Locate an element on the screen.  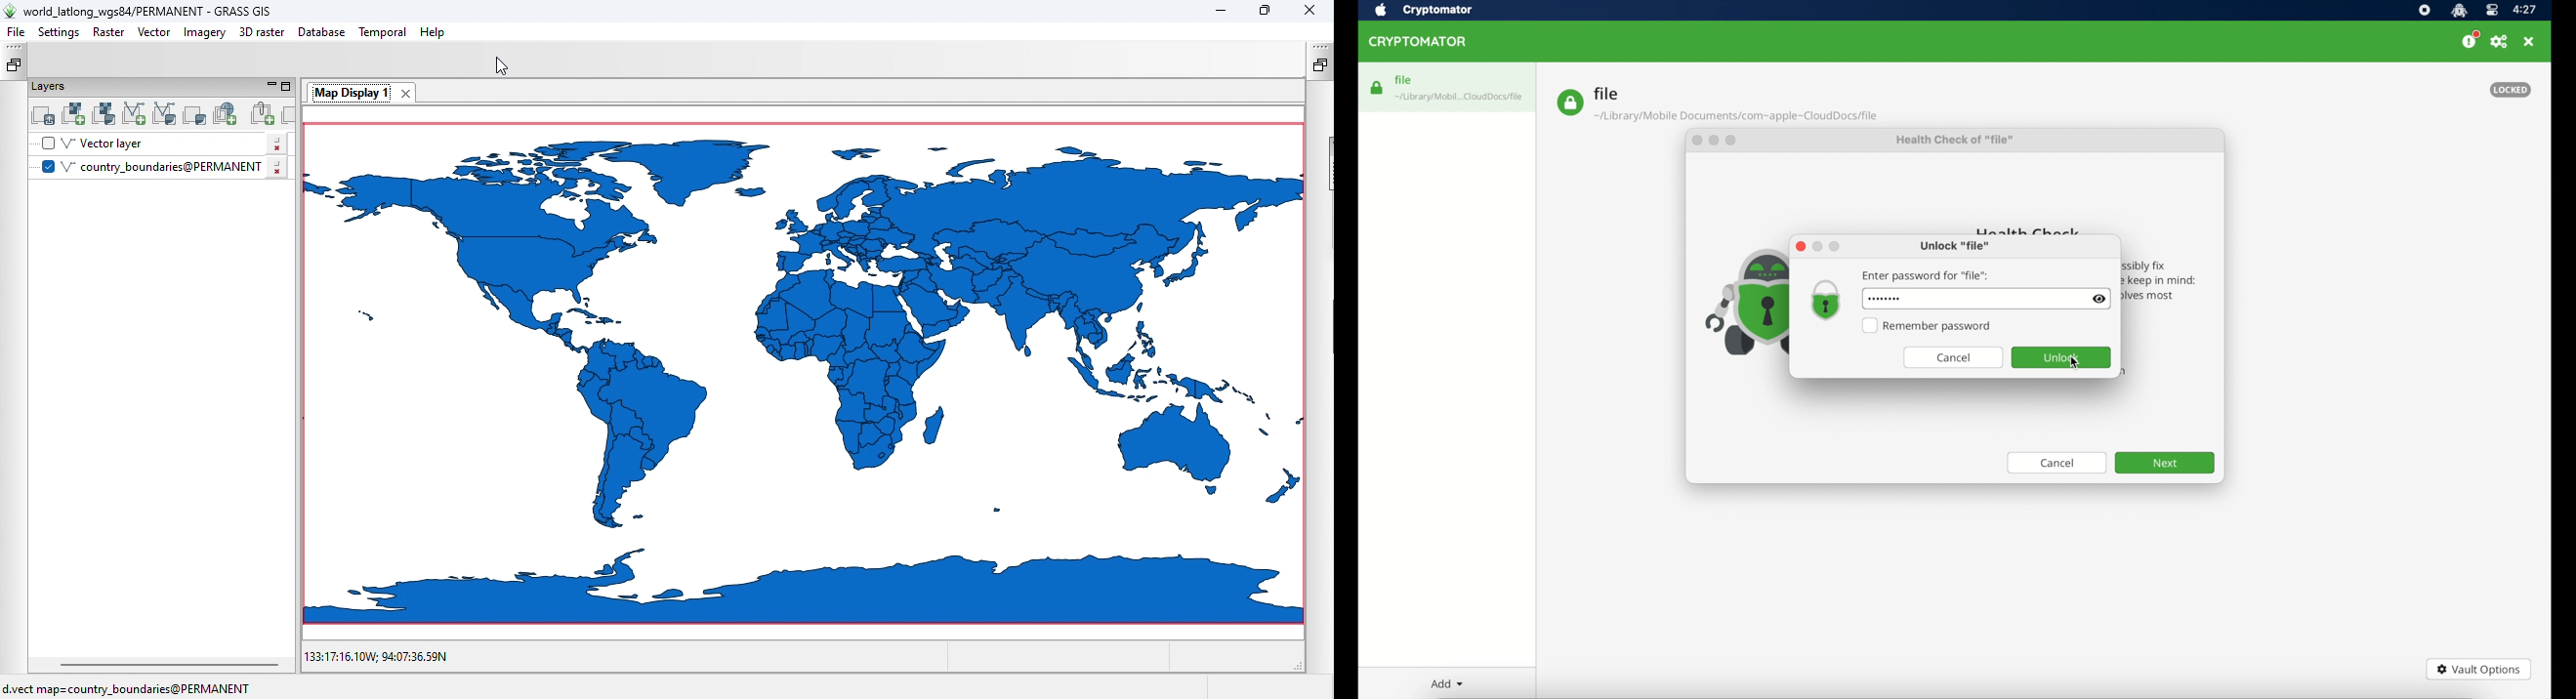
file highlighted is located at coordinates (1447, 87).